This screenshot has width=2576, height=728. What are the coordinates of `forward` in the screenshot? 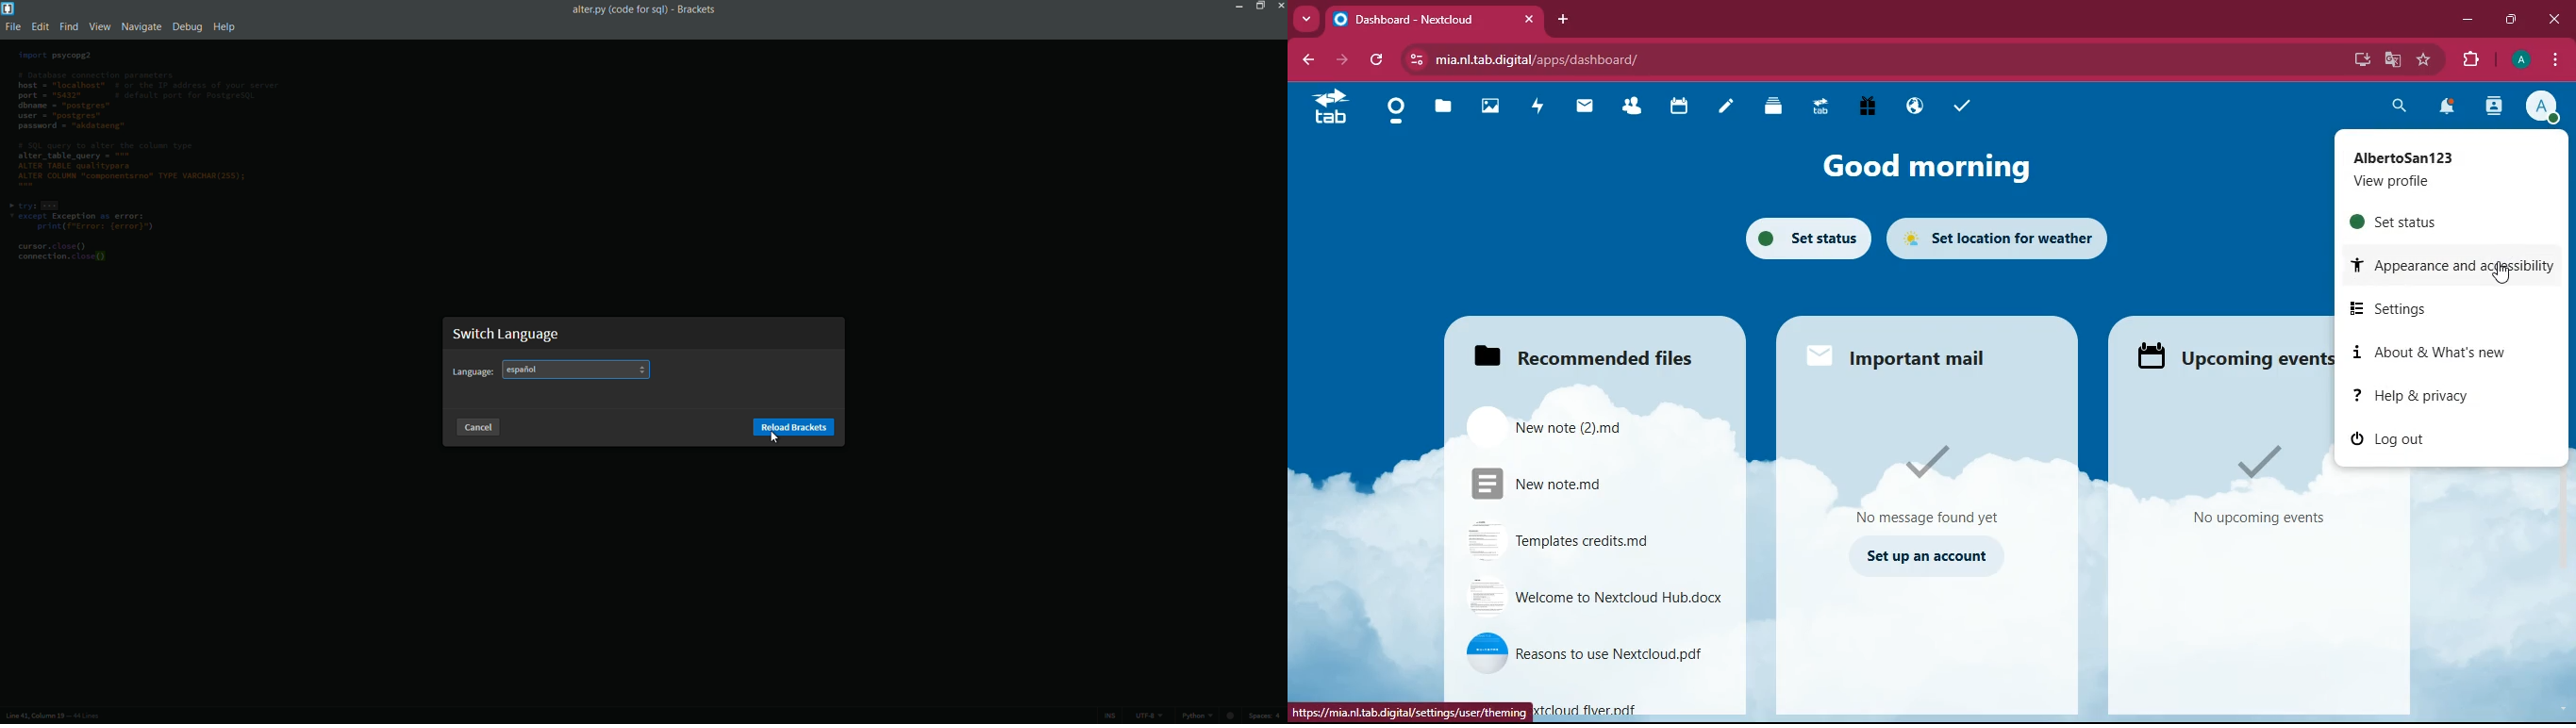 It's located at (1349, 60).